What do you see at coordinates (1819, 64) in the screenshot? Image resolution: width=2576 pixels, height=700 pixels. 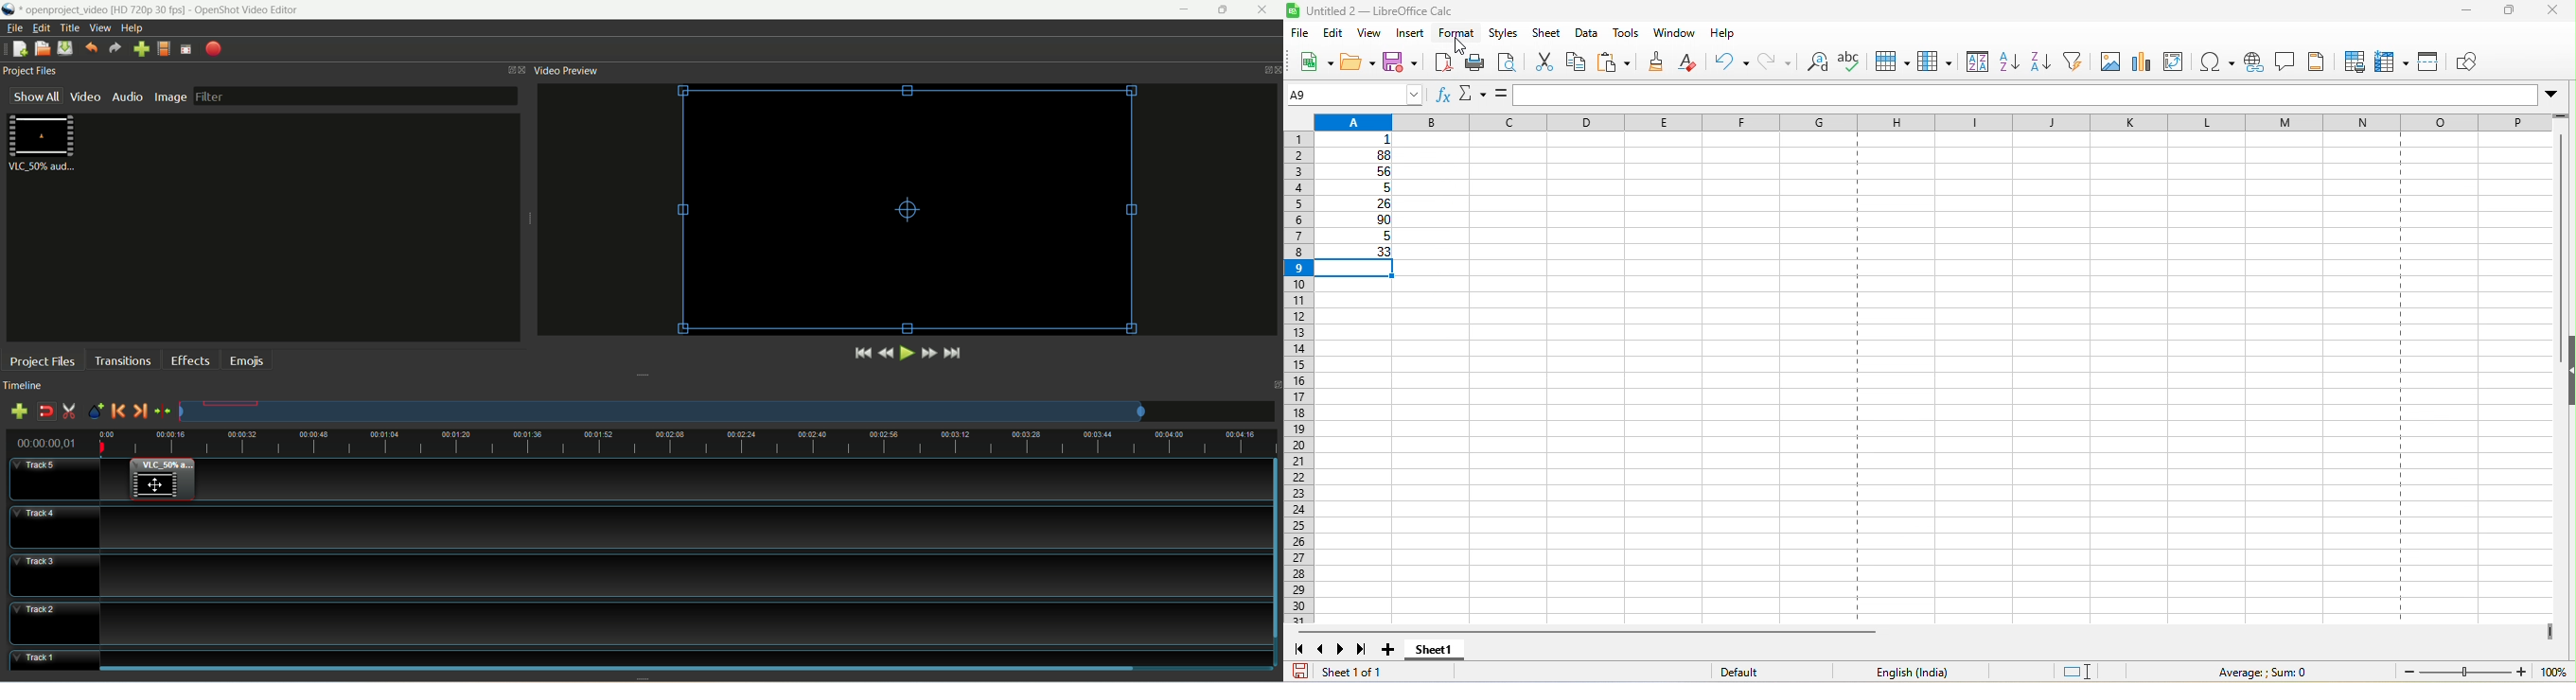 I see `find and replace` at bounding box center [1819, 64].